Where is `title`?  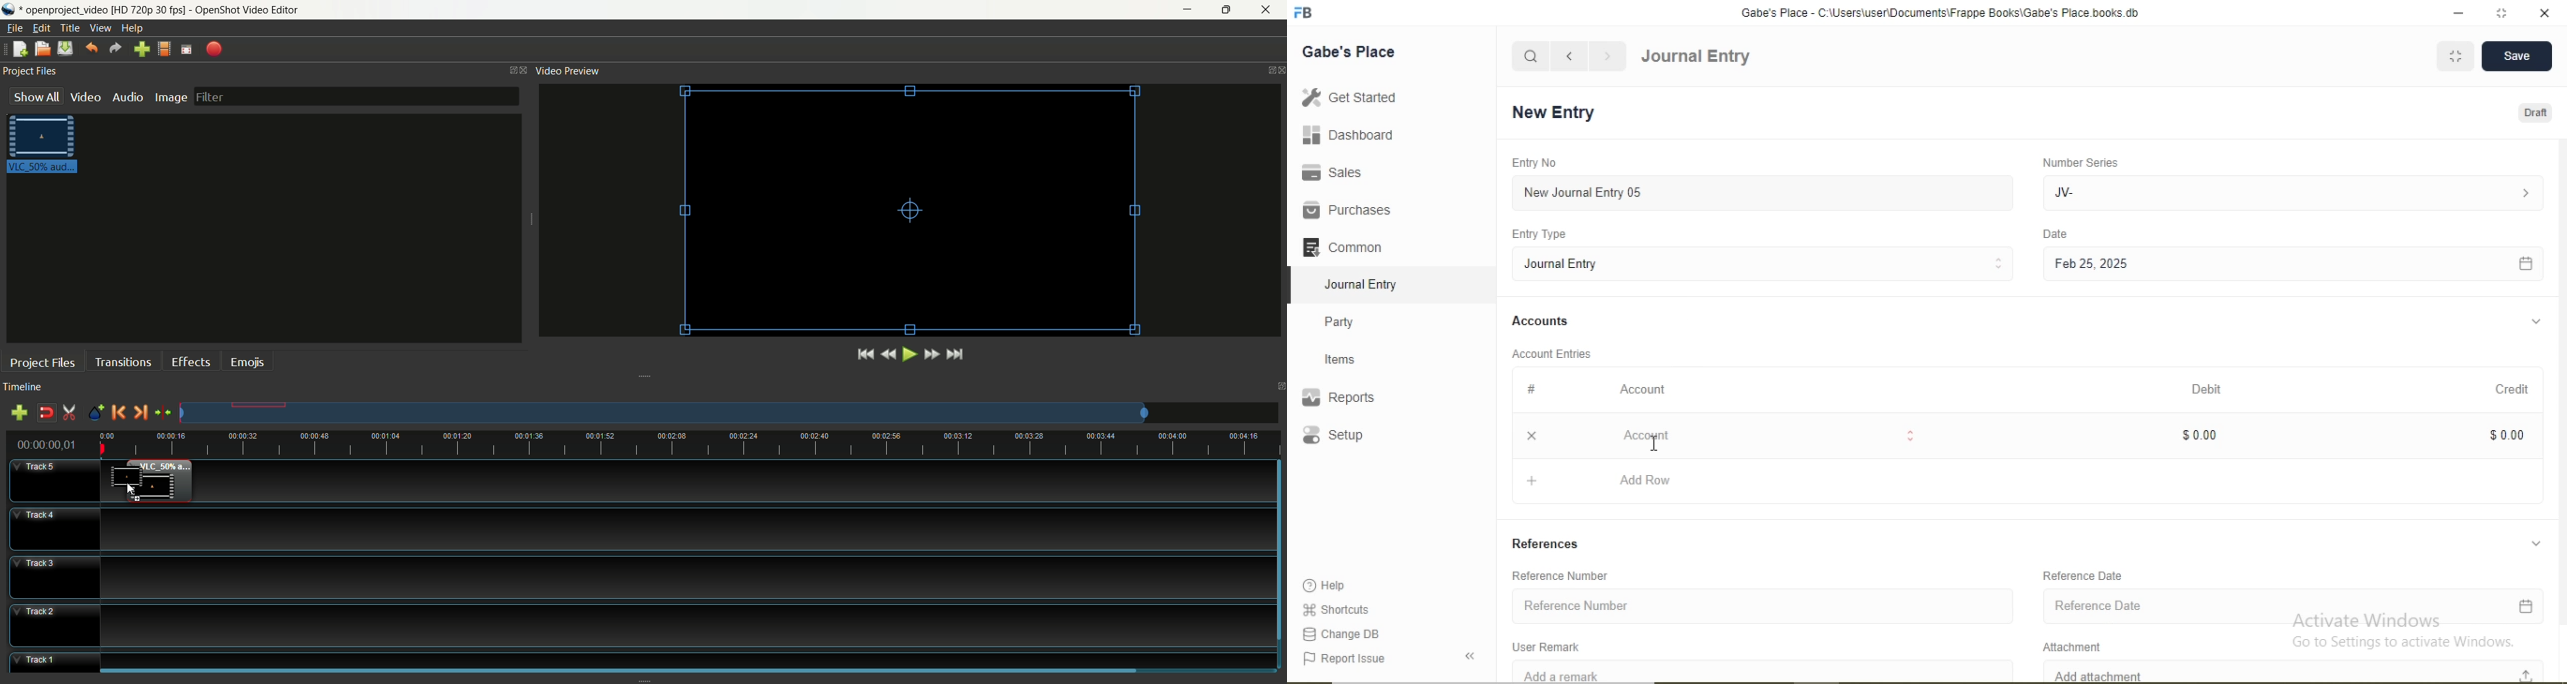
title is located at coordinates (69, 28).